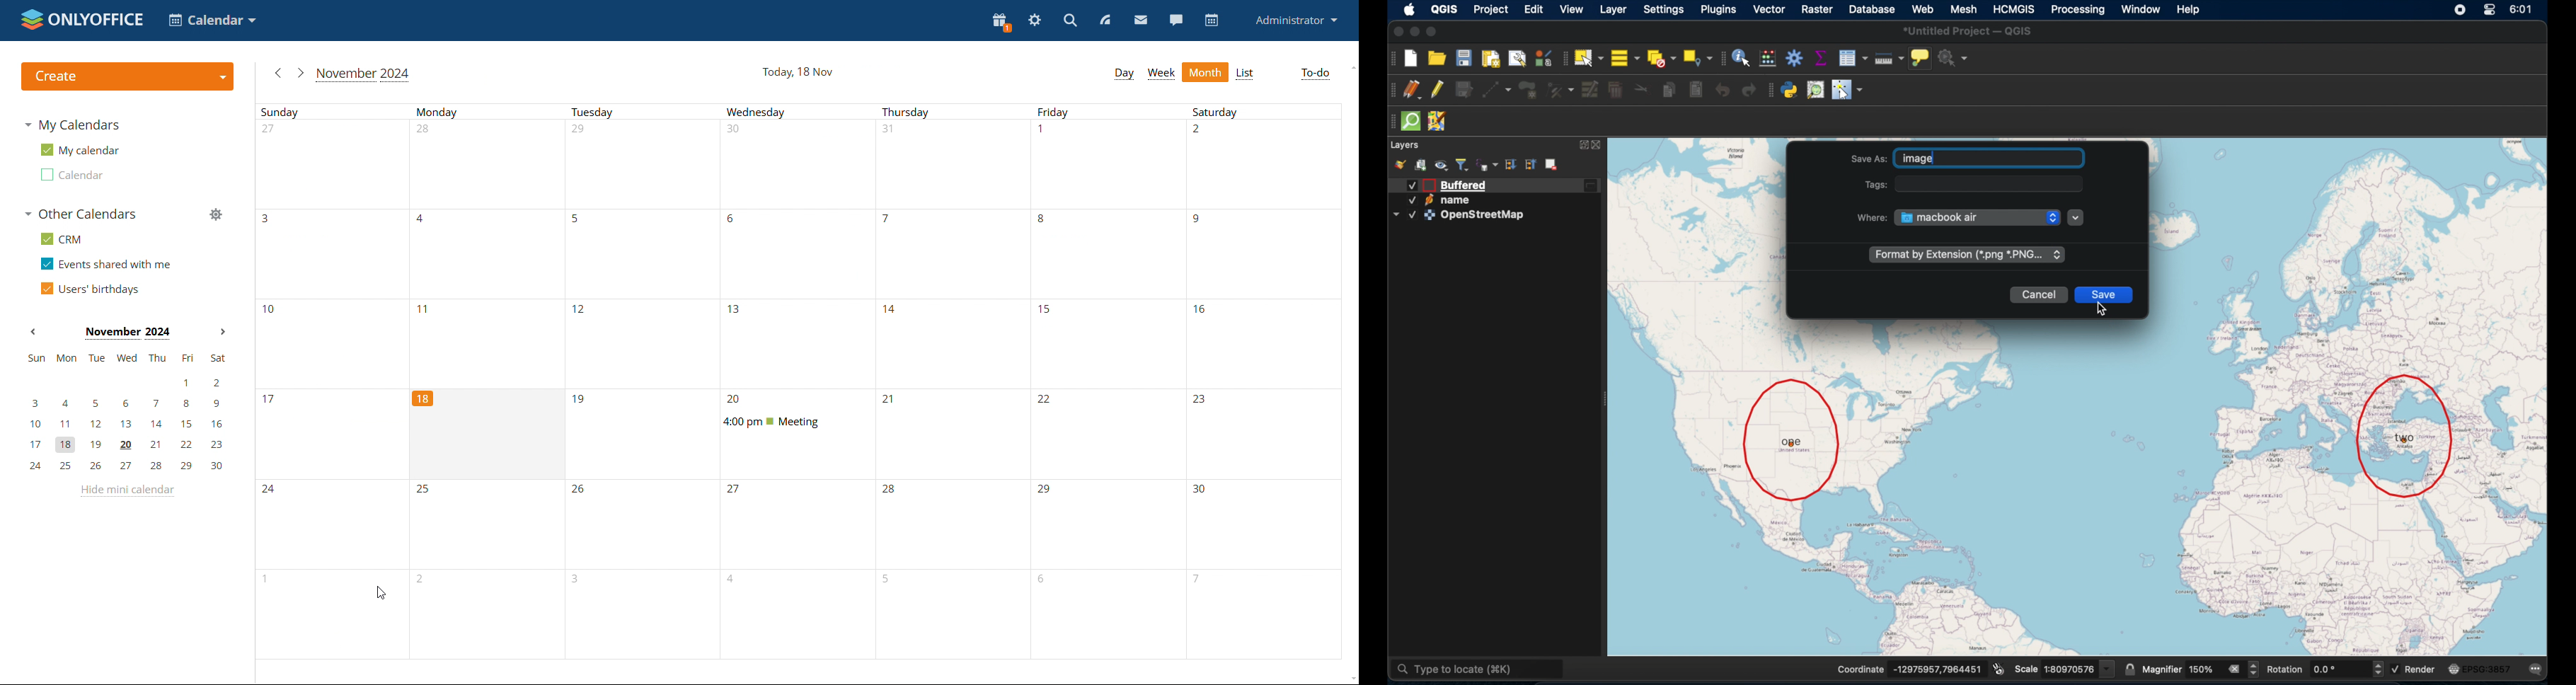 This screenshot has height=700, width=2576. I want to click on cut features, so click(1639, 88).